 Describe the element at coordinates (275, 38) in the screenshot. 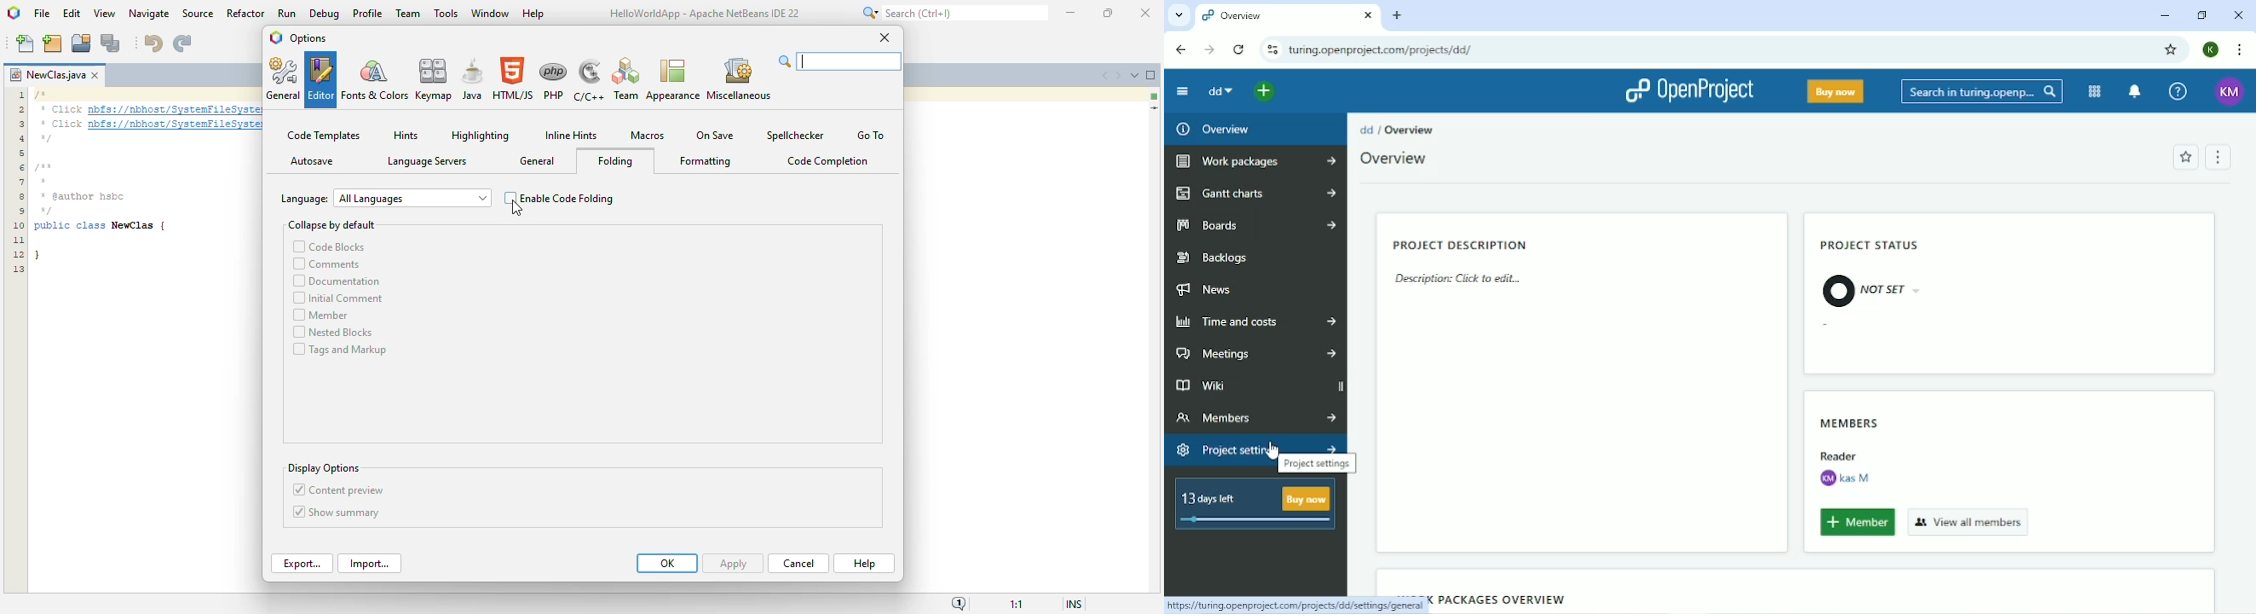

I see `logo` at that location.